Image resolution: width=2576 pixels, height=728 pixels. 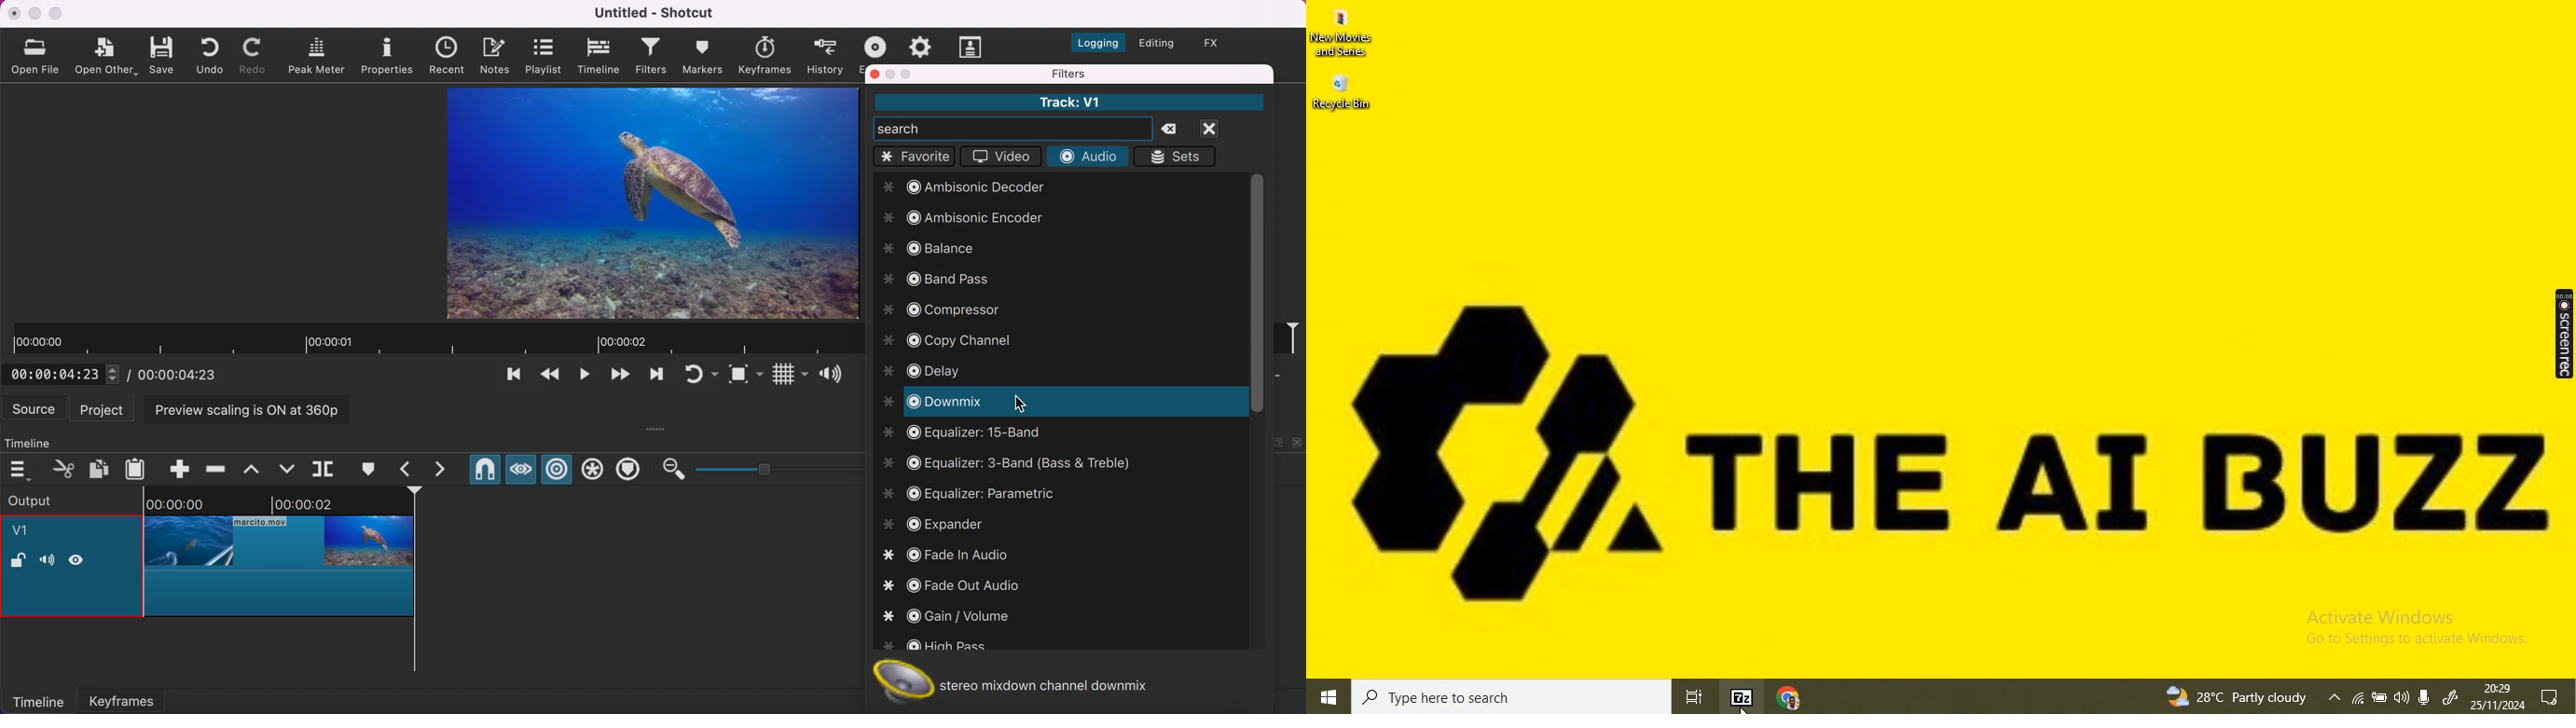 I want to click on playlist, so click(x=543, y=56).